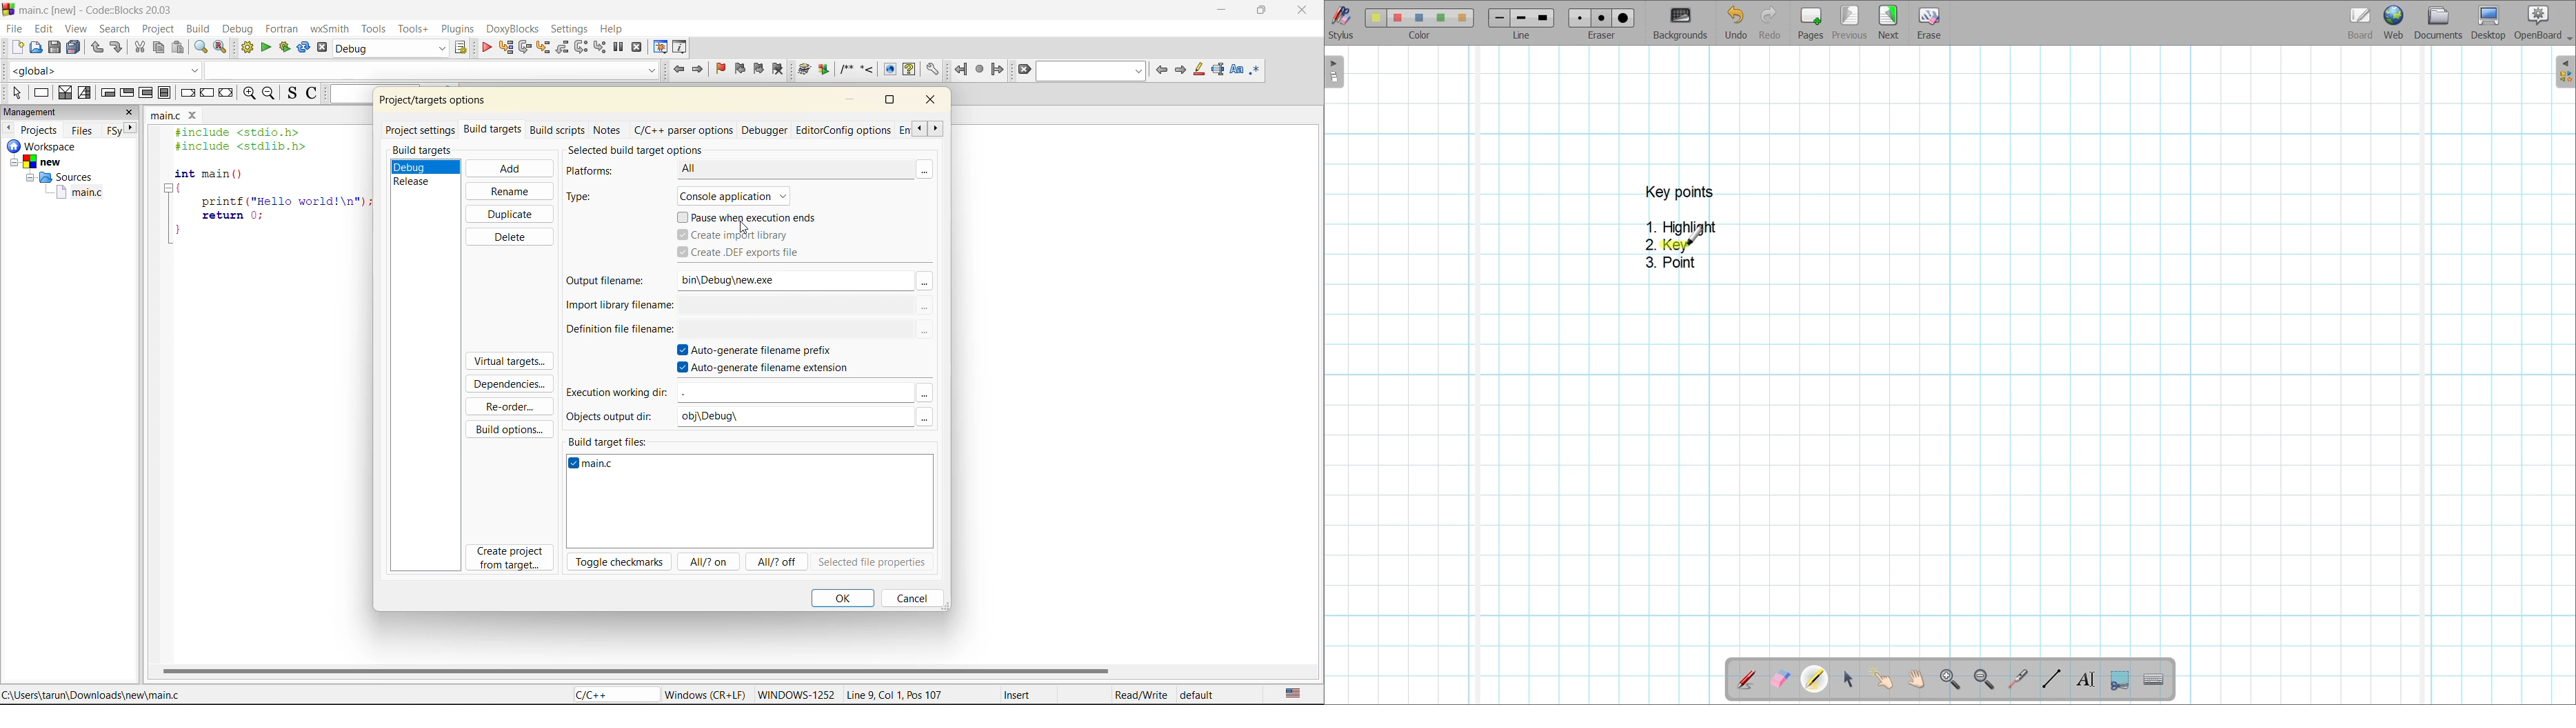  I want to click on create project from target, so click(512, 559).